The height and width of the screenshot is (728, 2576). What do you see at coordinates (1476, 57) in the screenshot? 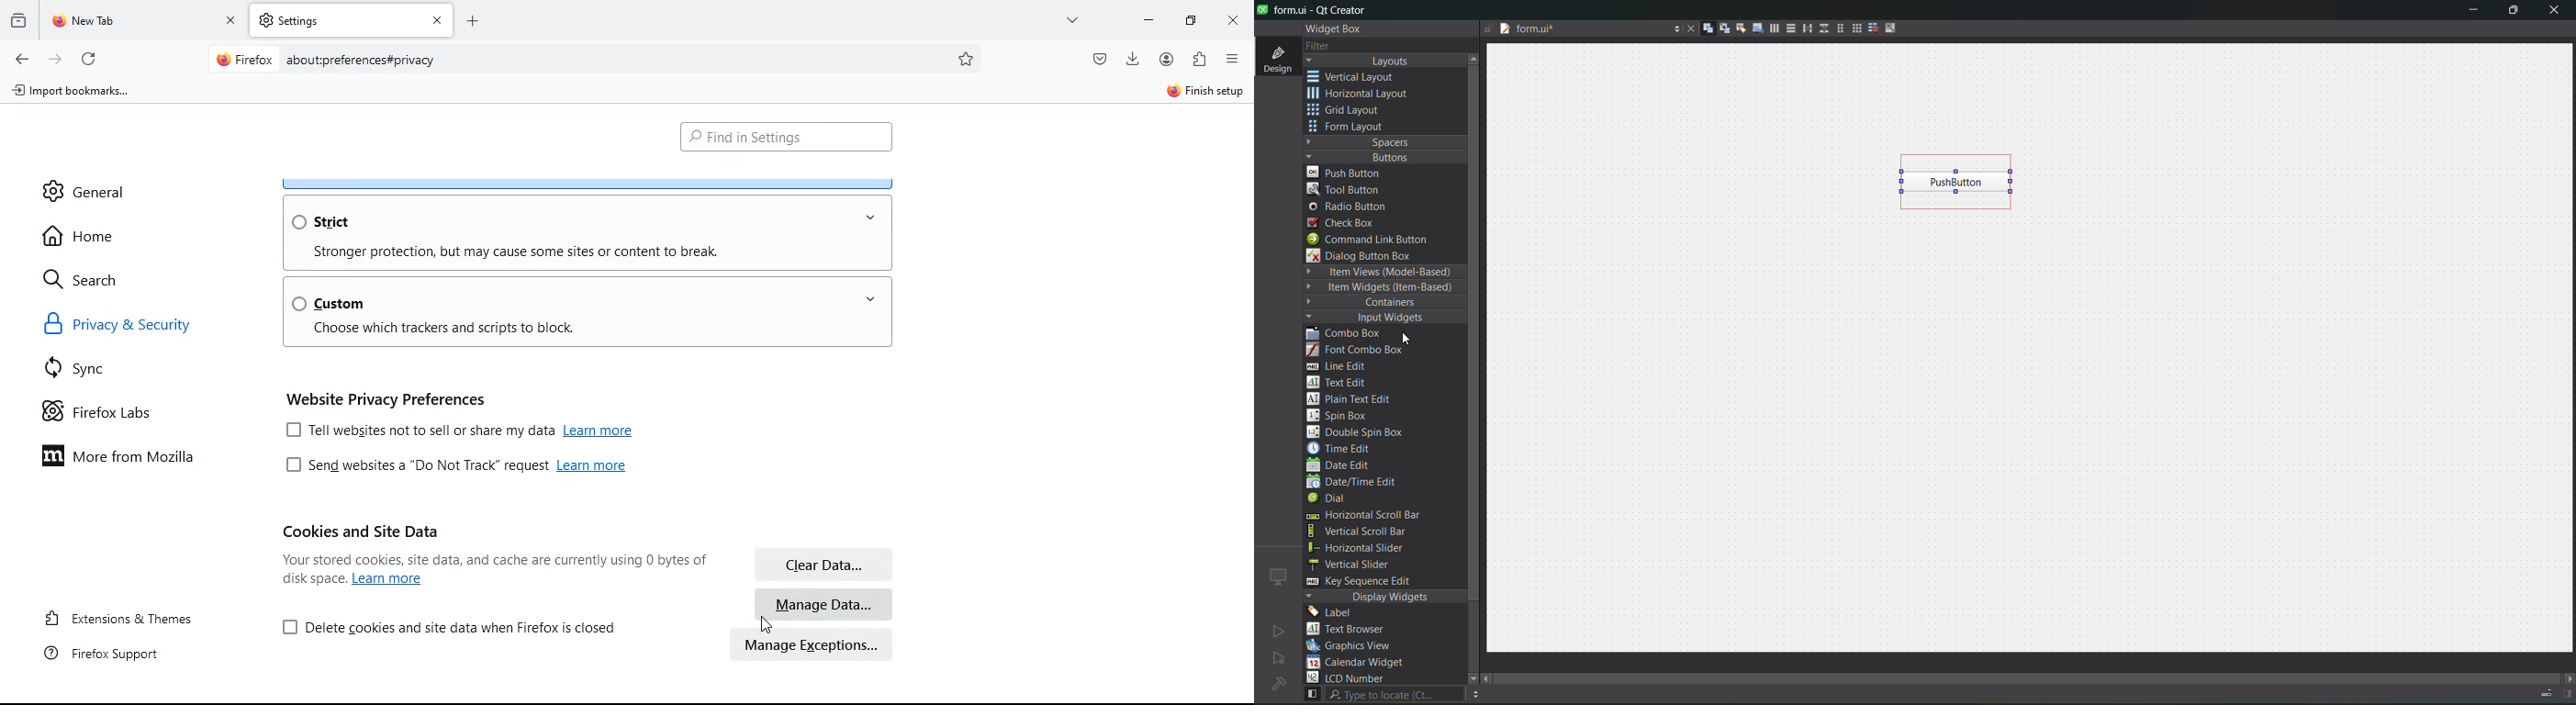
I see `move up` at bounding box center [1476, 57].